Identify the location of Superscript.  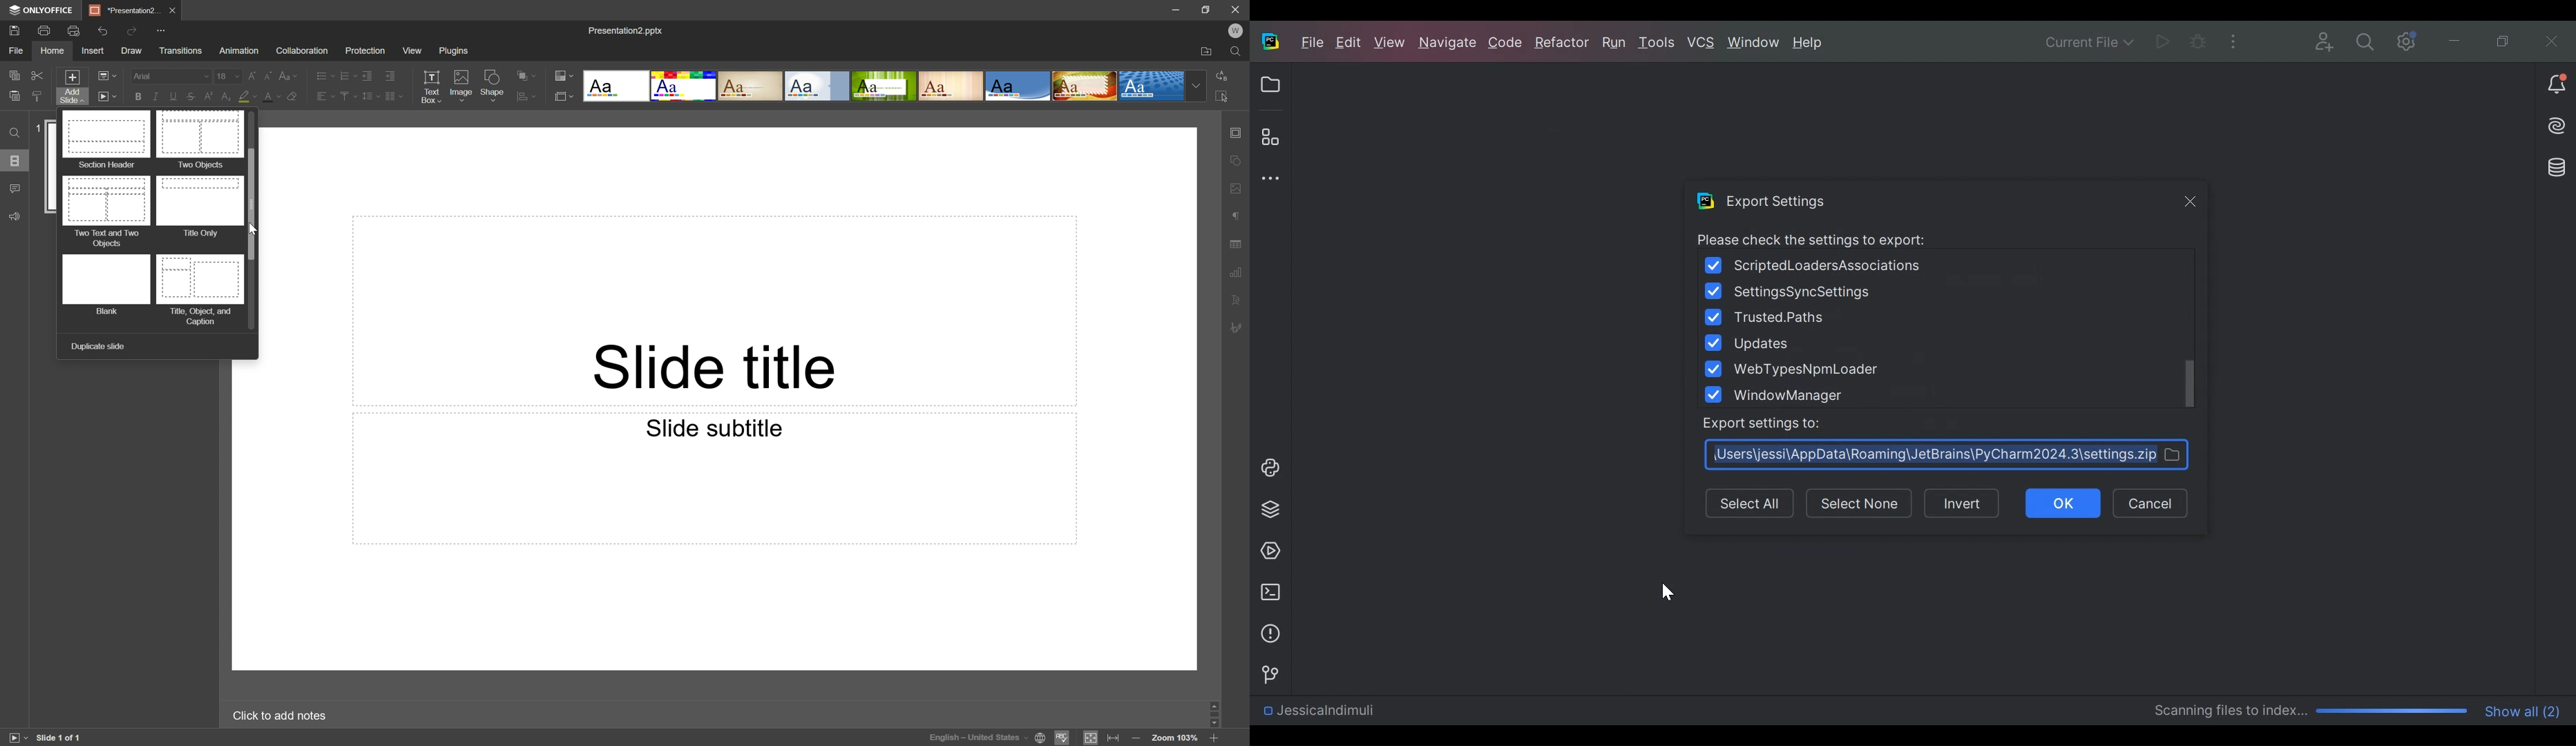
(208, 97).